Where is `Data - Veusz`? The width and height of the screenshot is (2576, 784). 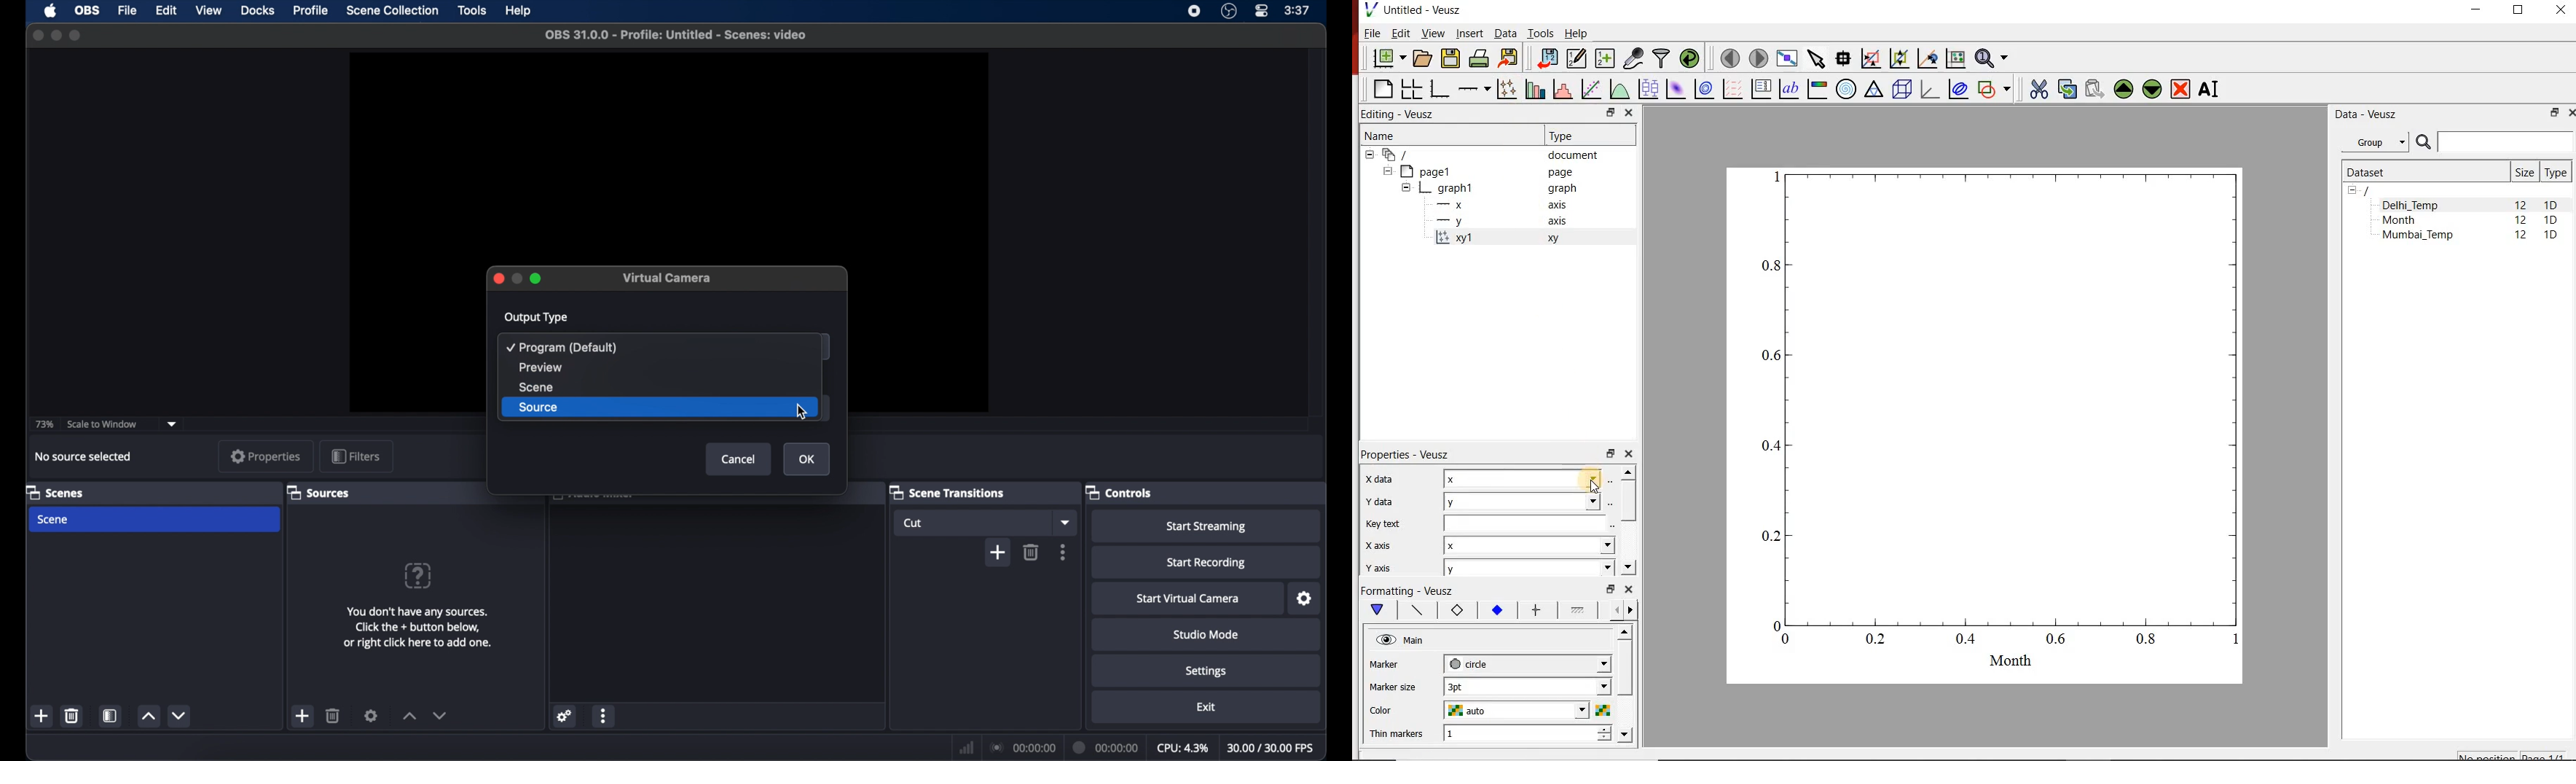 Data - Veusz is located at coordinates (2368, 114).